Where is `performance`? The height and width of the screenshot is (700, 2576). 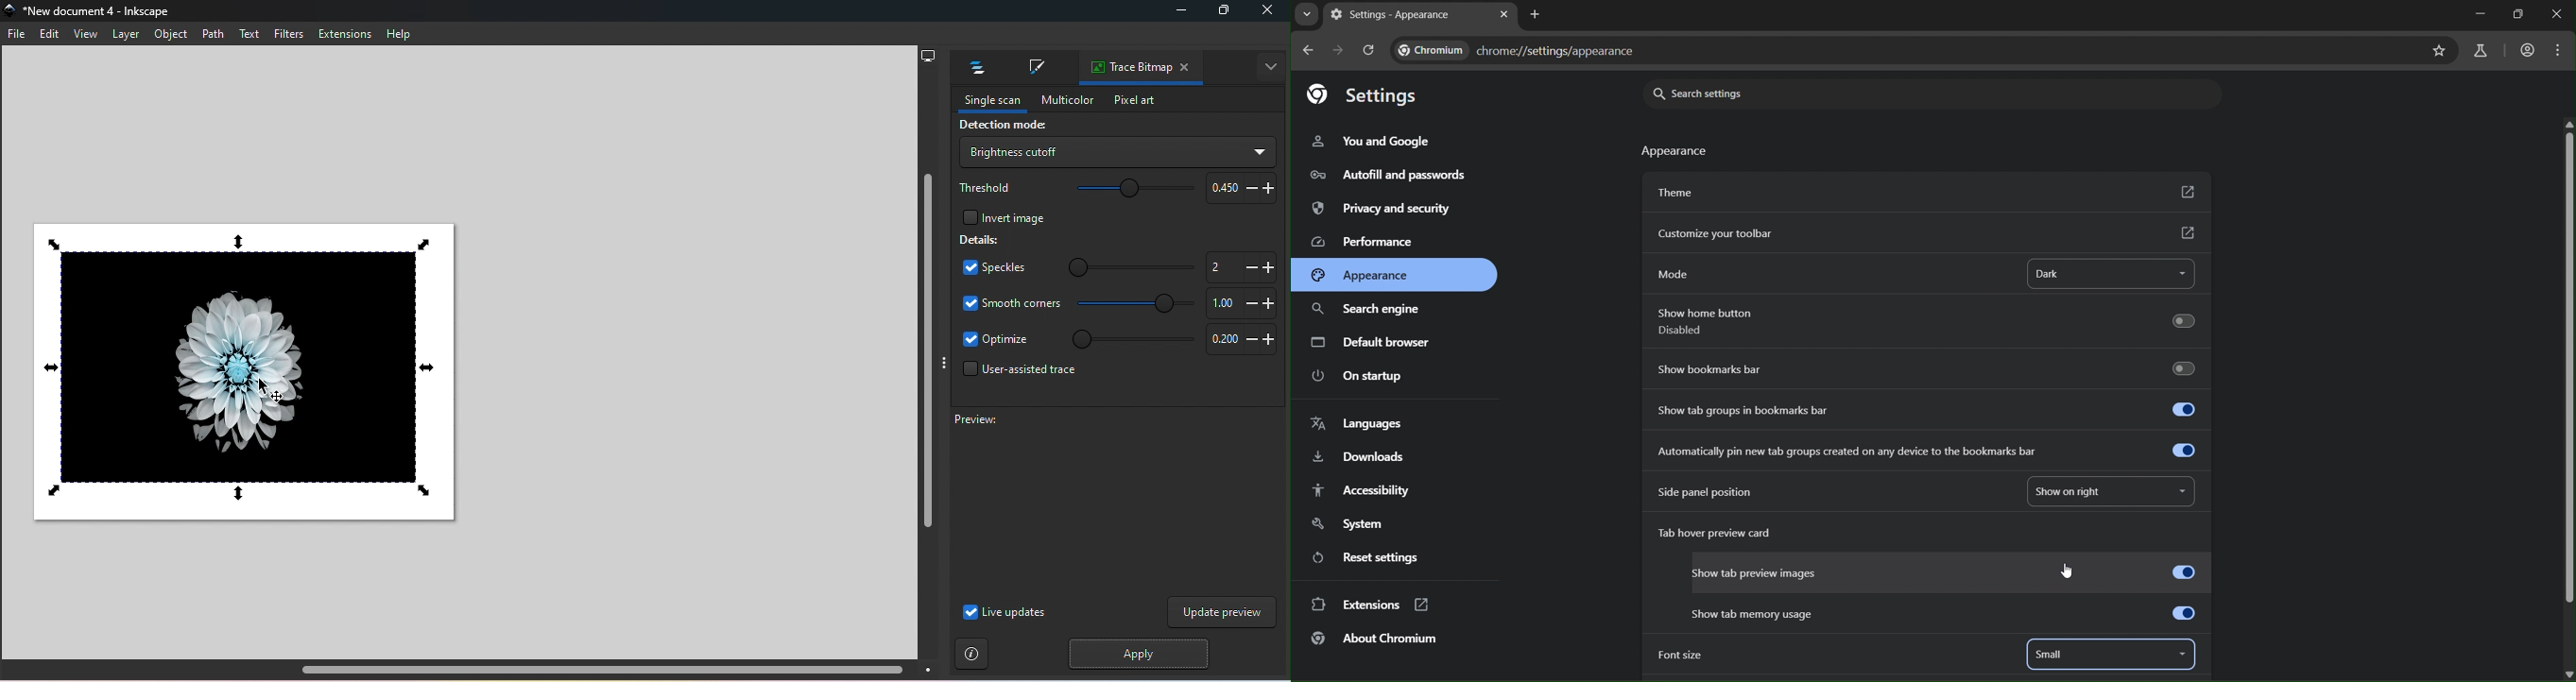 performance is located at coordinates (1363, 241).